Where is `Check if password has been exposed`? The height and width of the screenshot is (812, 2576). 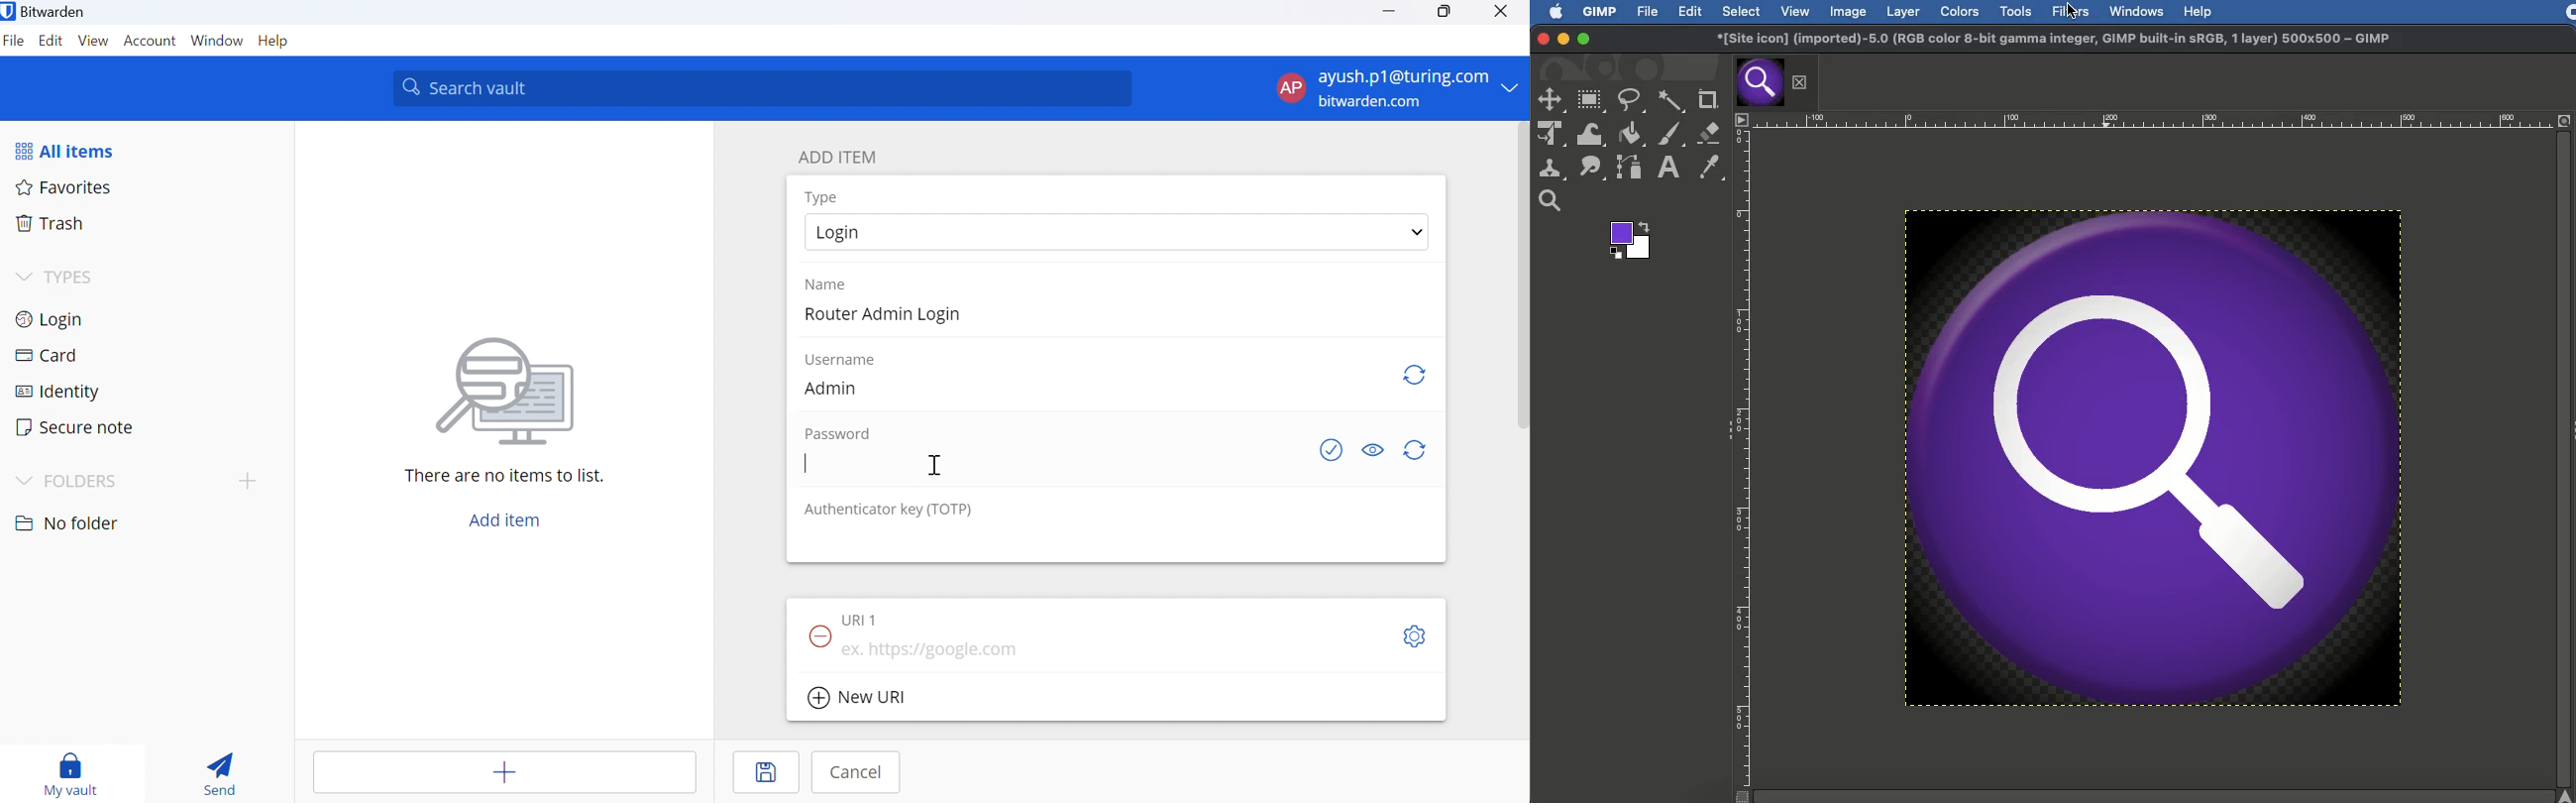
Check if password has been exposed is located at coordinates (1324, 451).